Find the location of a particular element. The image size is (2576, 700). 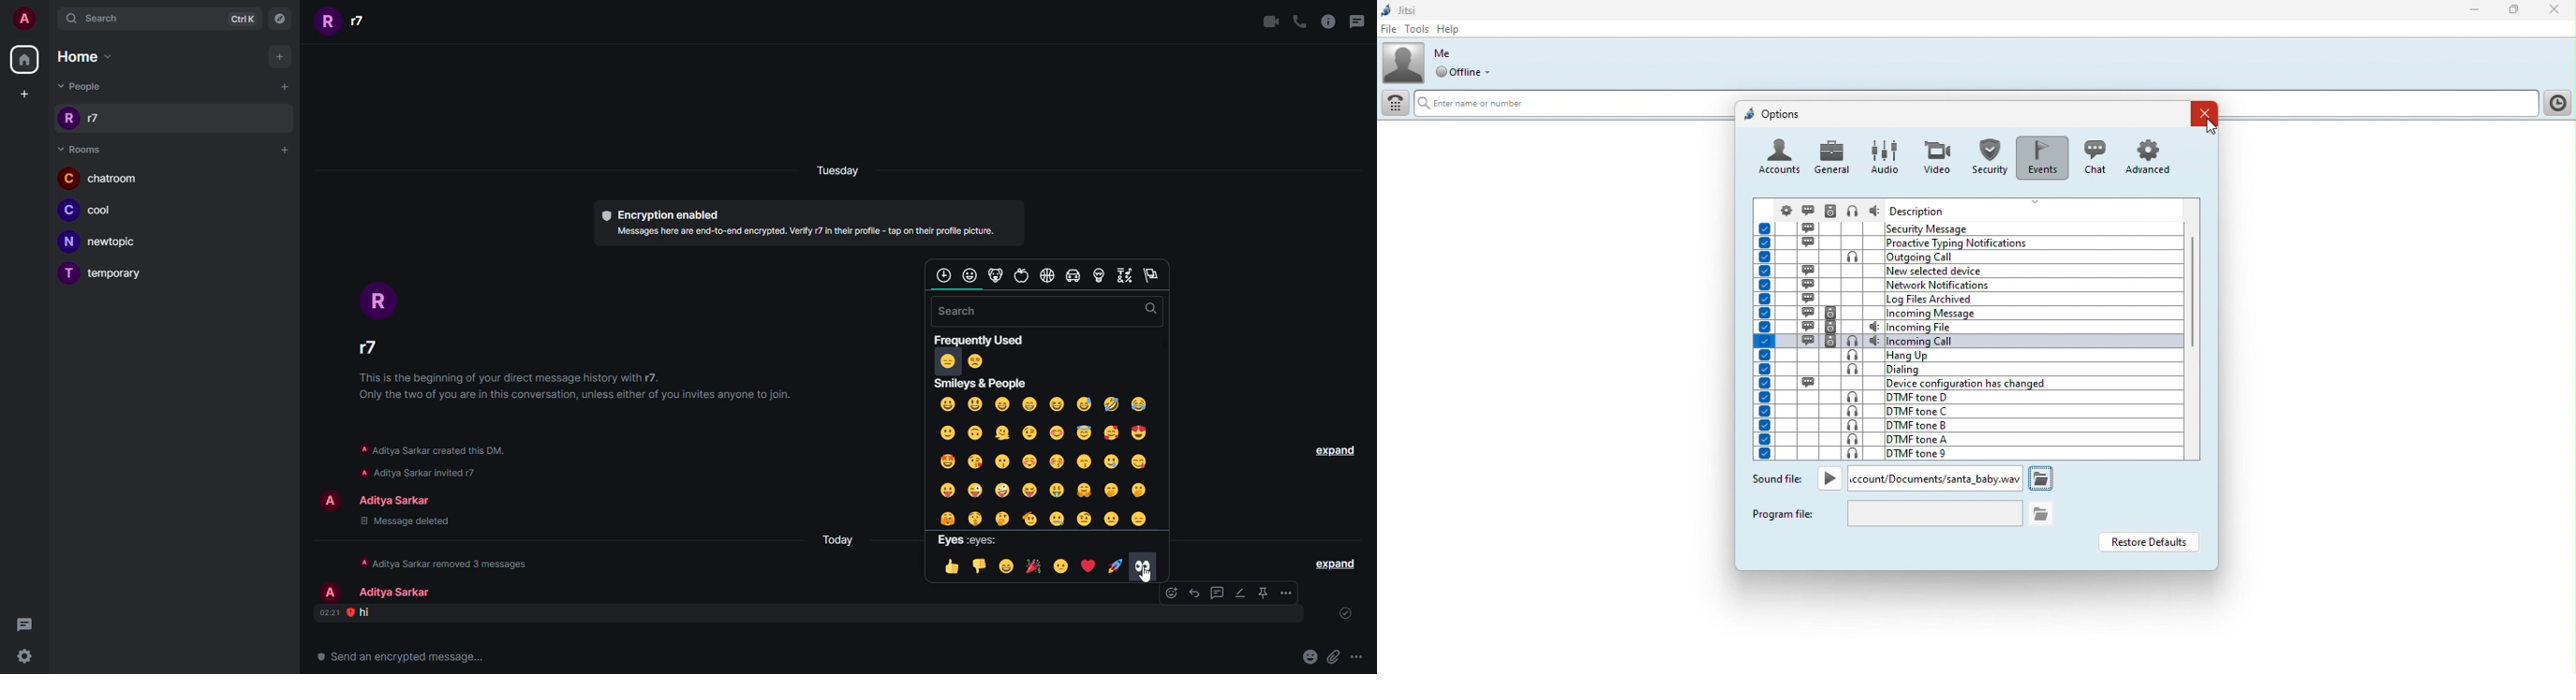

people is located at coordinates (346, 24).